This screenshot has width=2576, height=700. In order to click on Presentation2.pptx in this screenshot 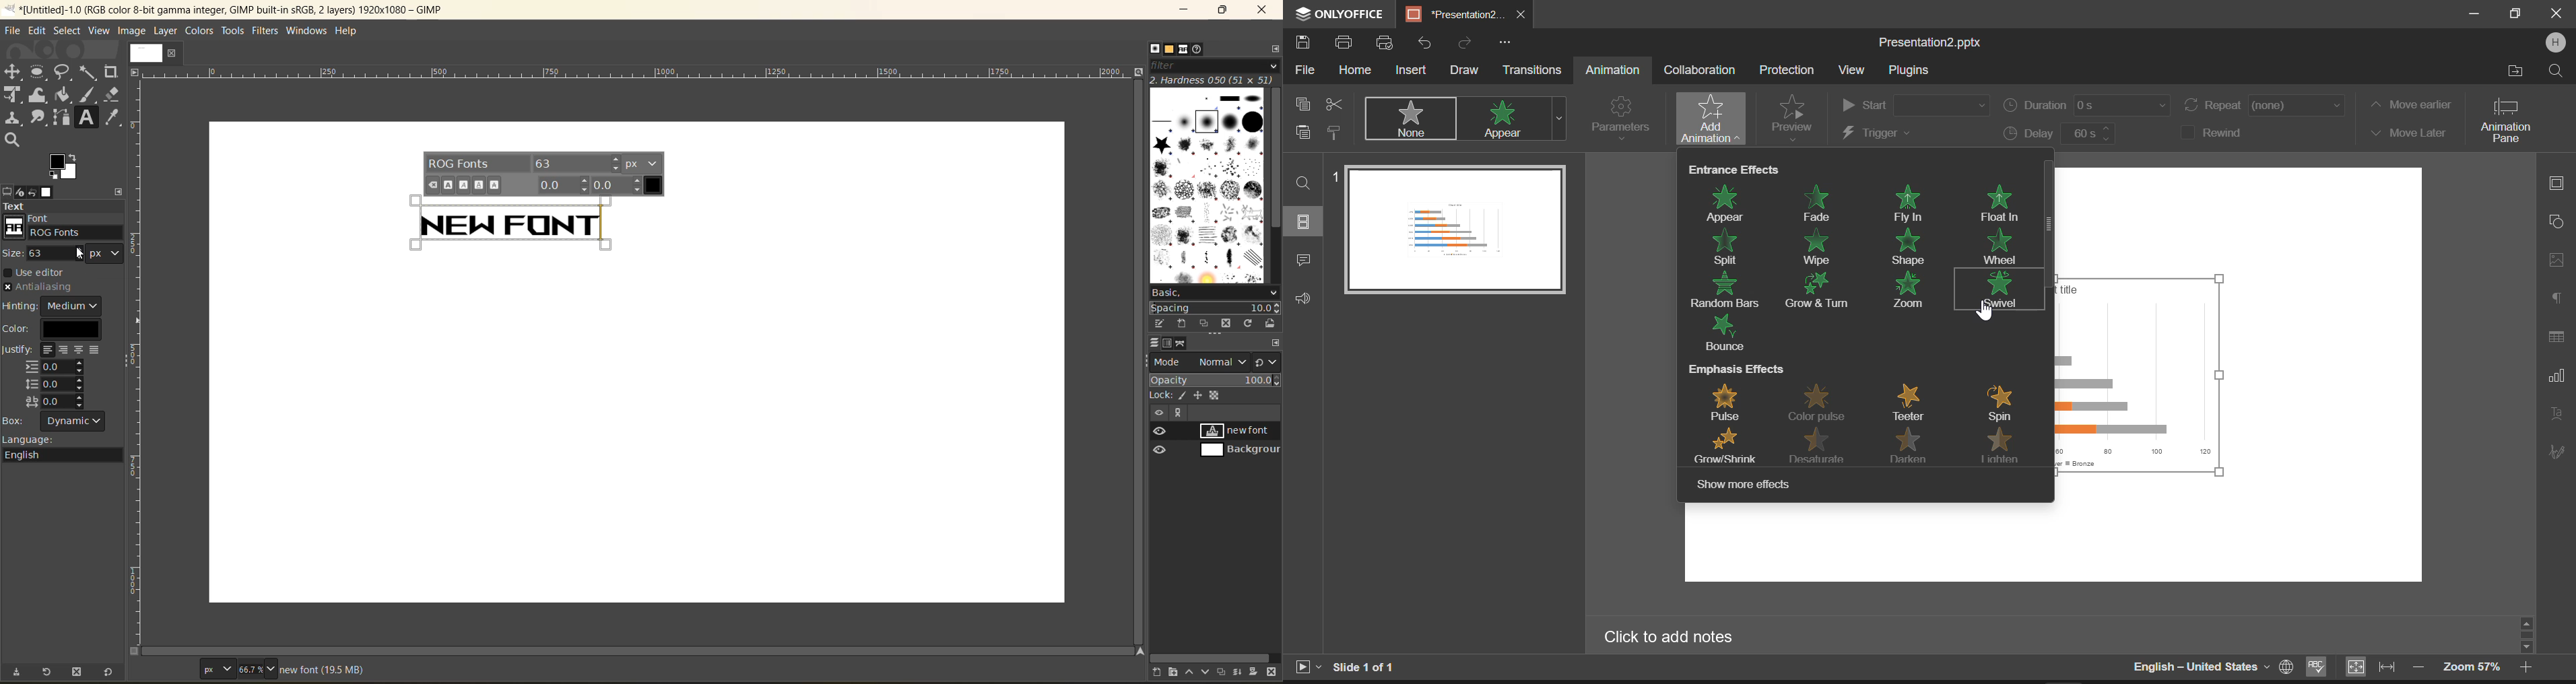, I will do `click(1935, 42)`.